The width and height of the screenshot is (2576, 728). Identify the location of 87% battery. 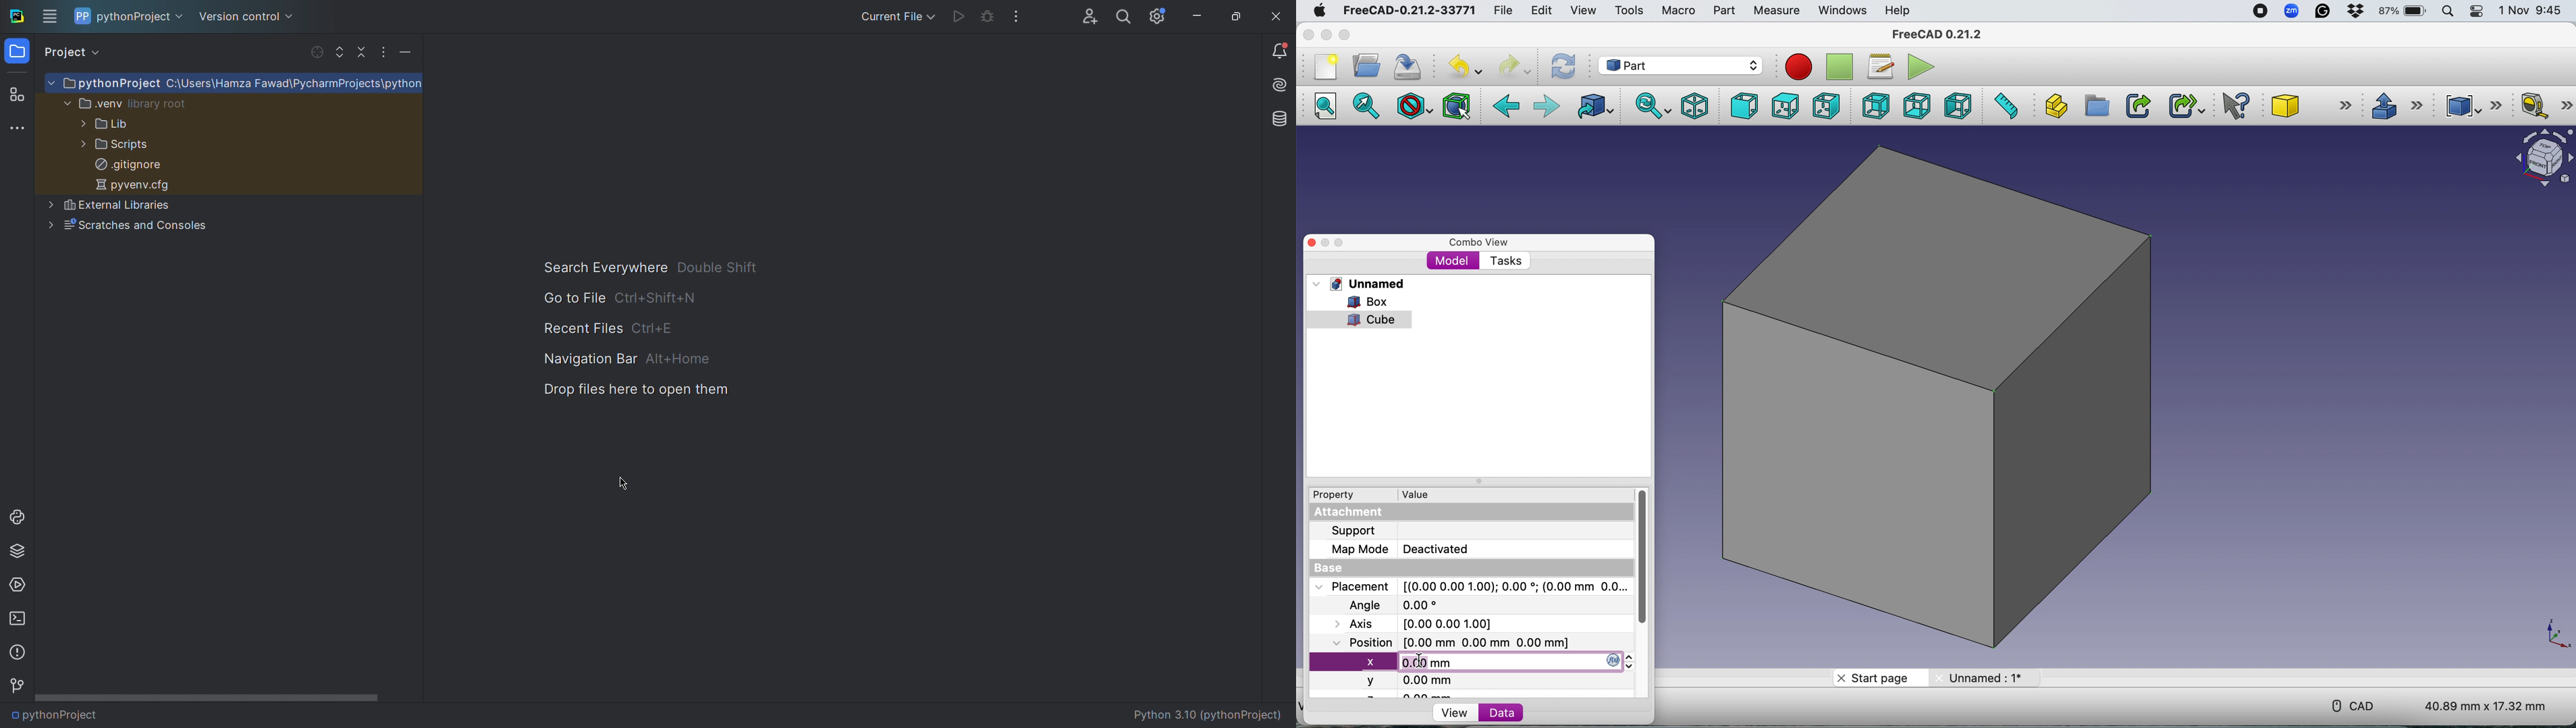
(2404, 12).